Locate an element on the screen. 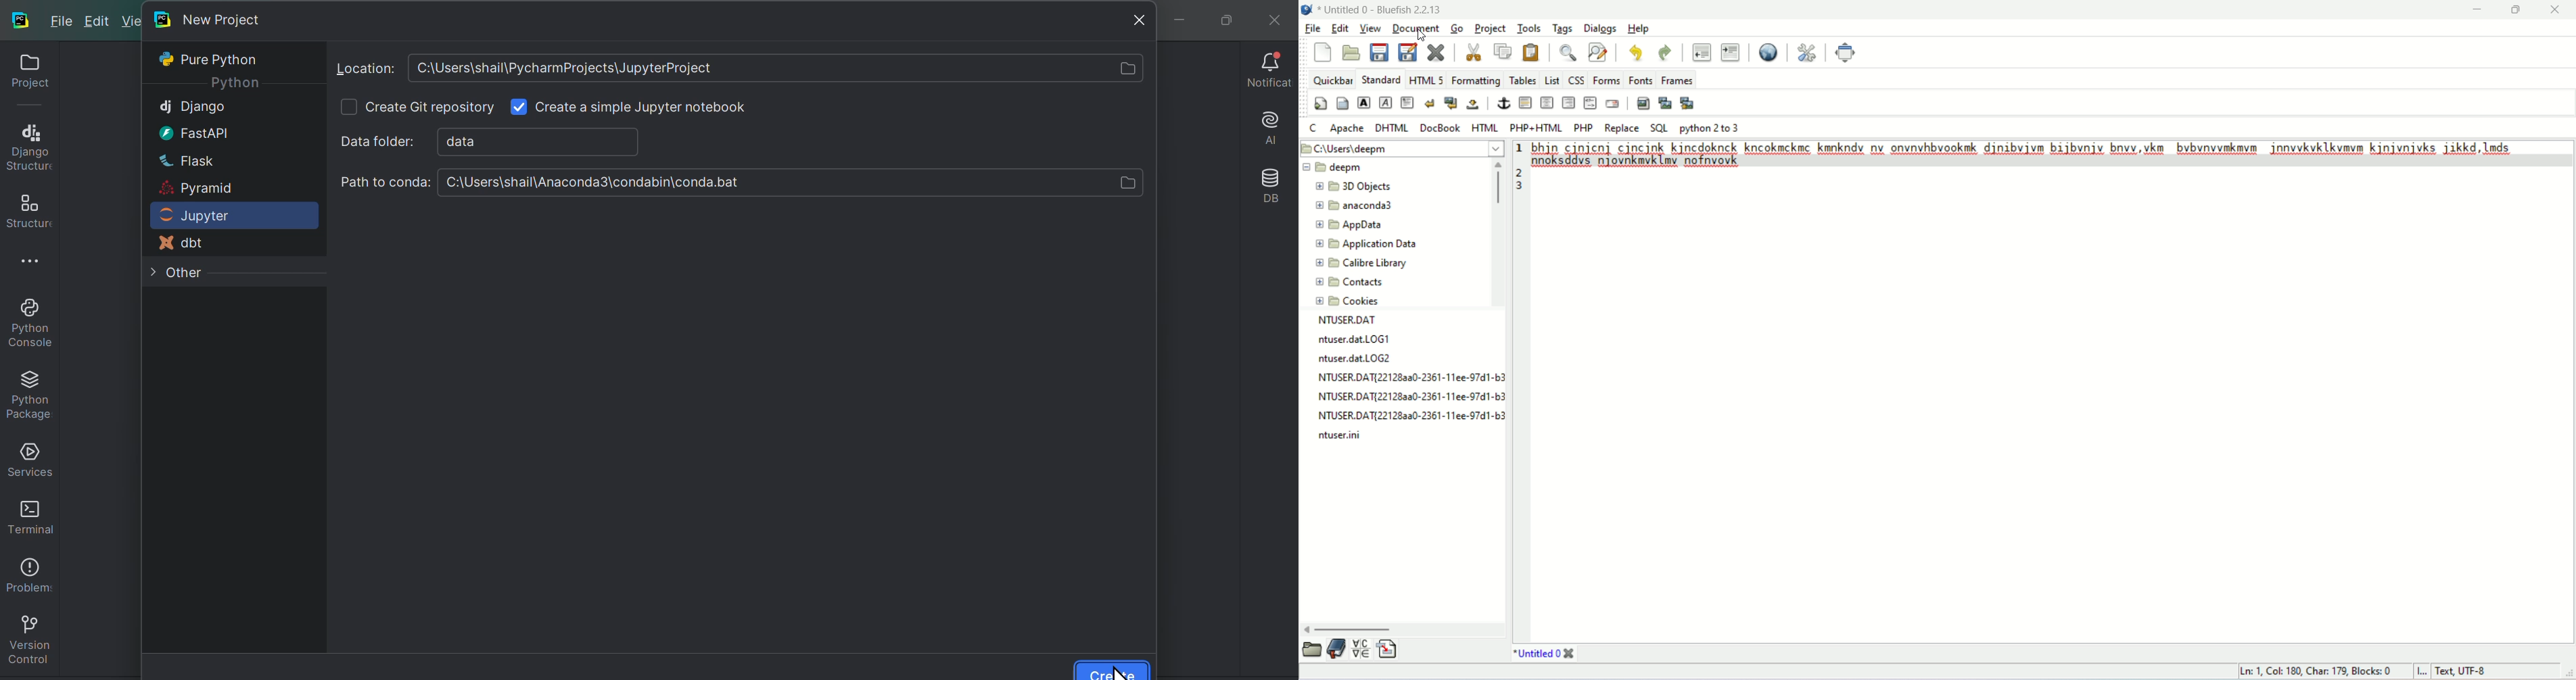 The width and height of the screenshot is (2576, 700). insert special character is located at coordinates (1360, 649).